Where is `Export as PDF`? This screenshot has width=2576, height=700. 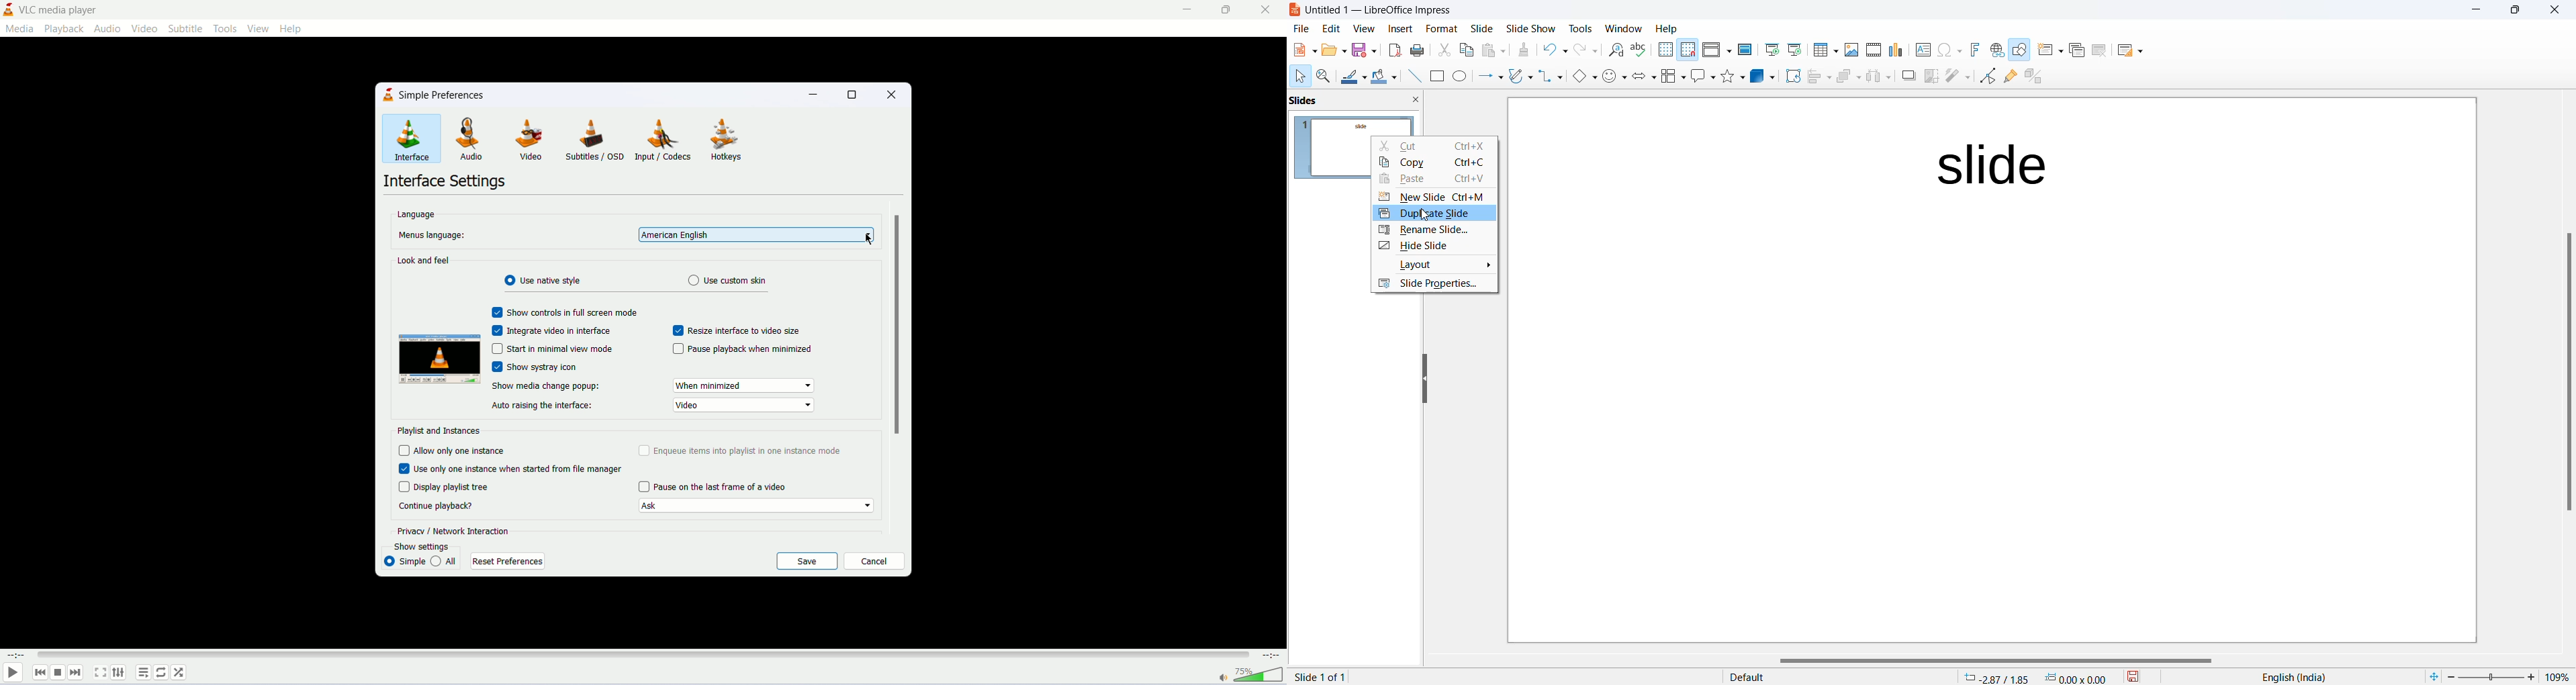
Export as PDF is located at coordinates (1393, 50).